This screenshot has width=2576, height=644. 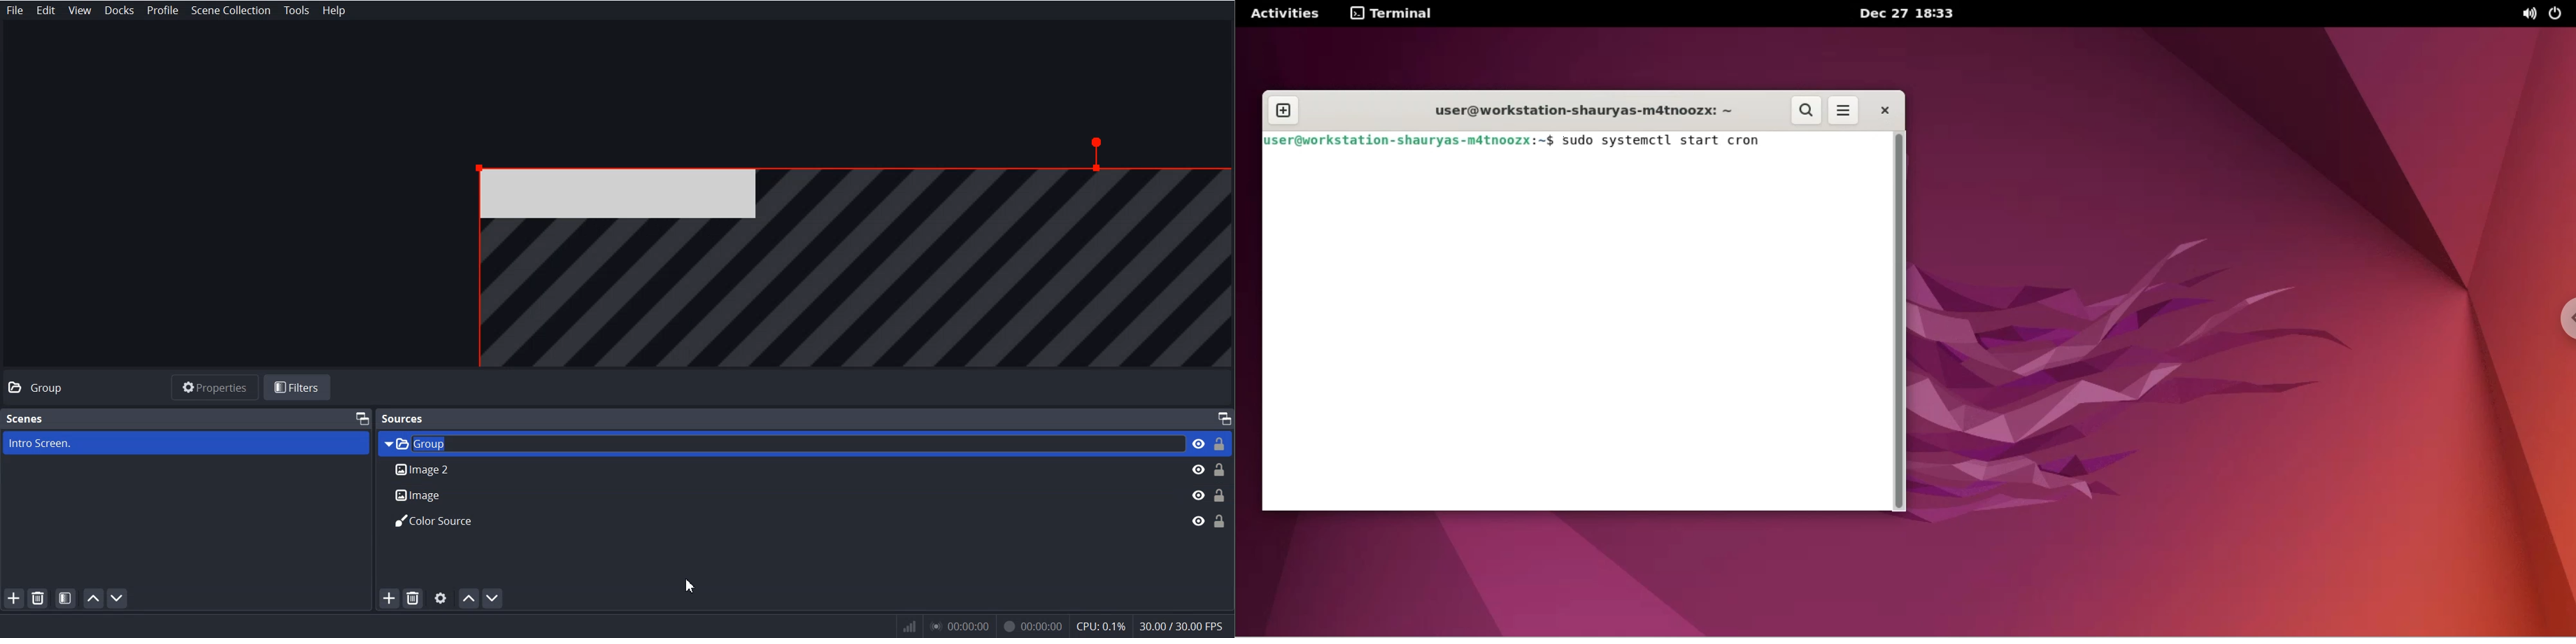 What do you see at coordinates (46, 10) in the screenshot?
I see `Edit` at bounding box center [46, 10].